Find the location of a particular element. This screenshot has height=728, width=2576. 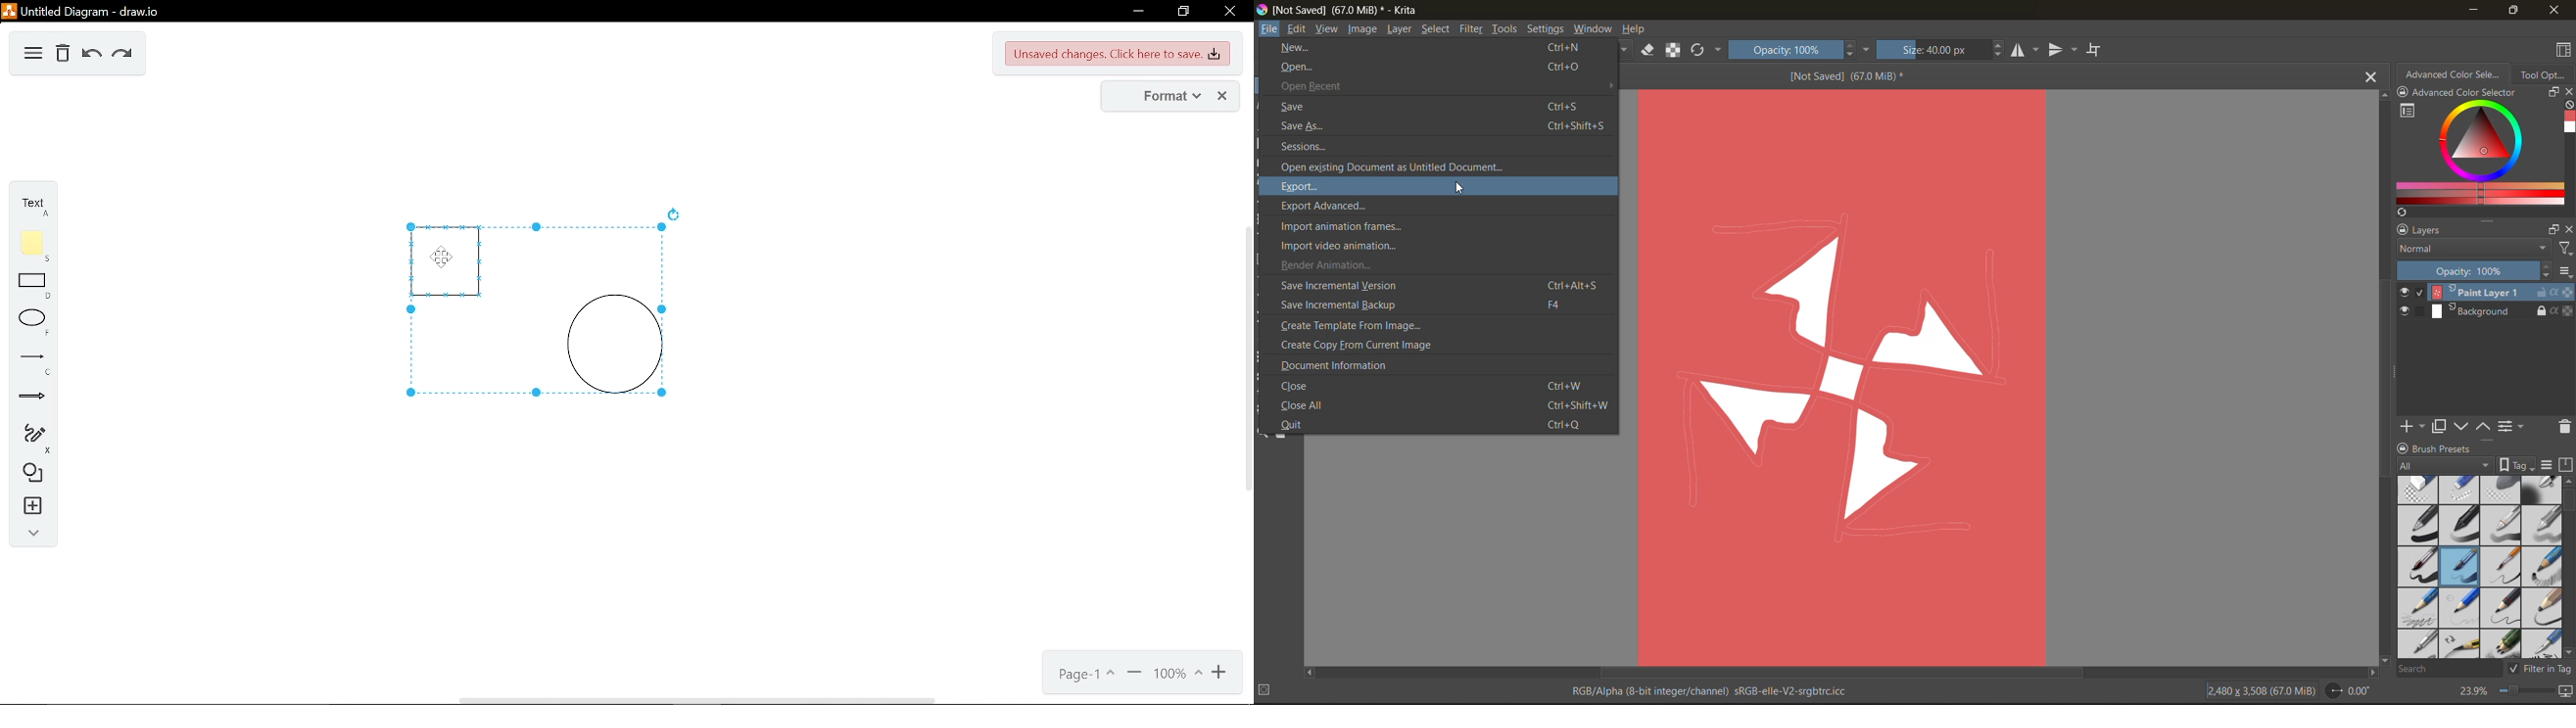

current page is located at coordinates (1083, 676).